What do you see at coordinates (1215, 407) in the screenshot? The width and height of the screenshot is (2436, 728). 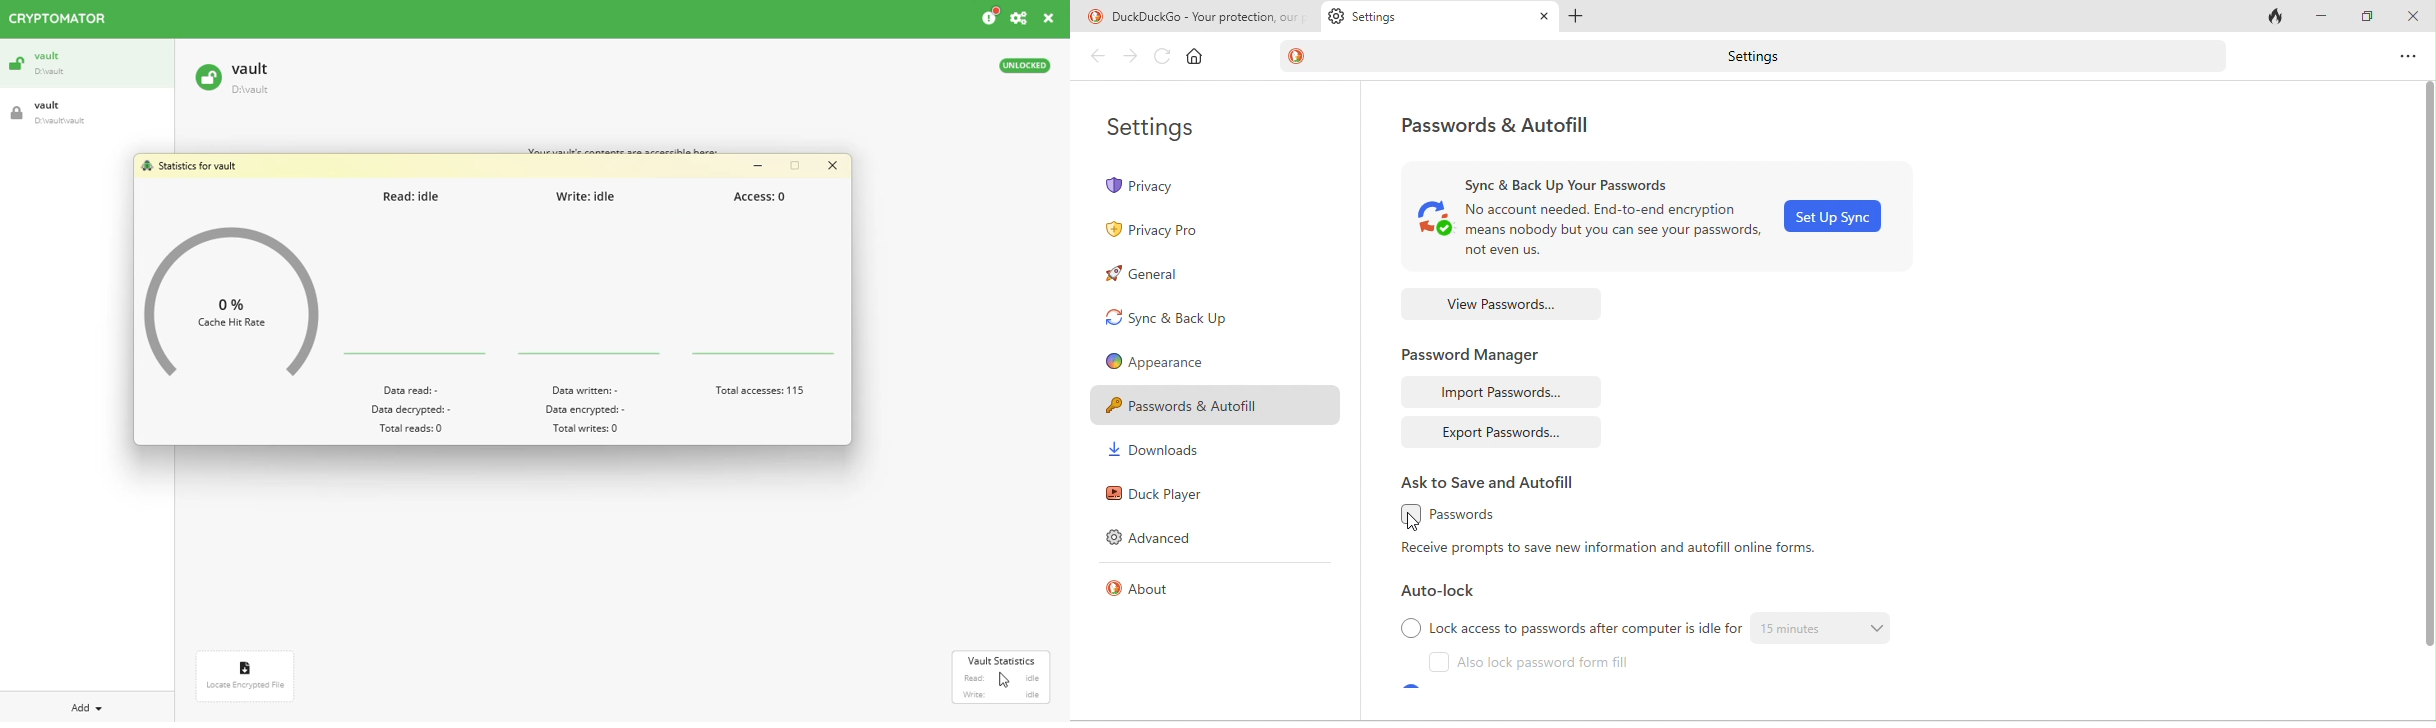 I see `Password & Autofill` at bounding box center [1215, 407].